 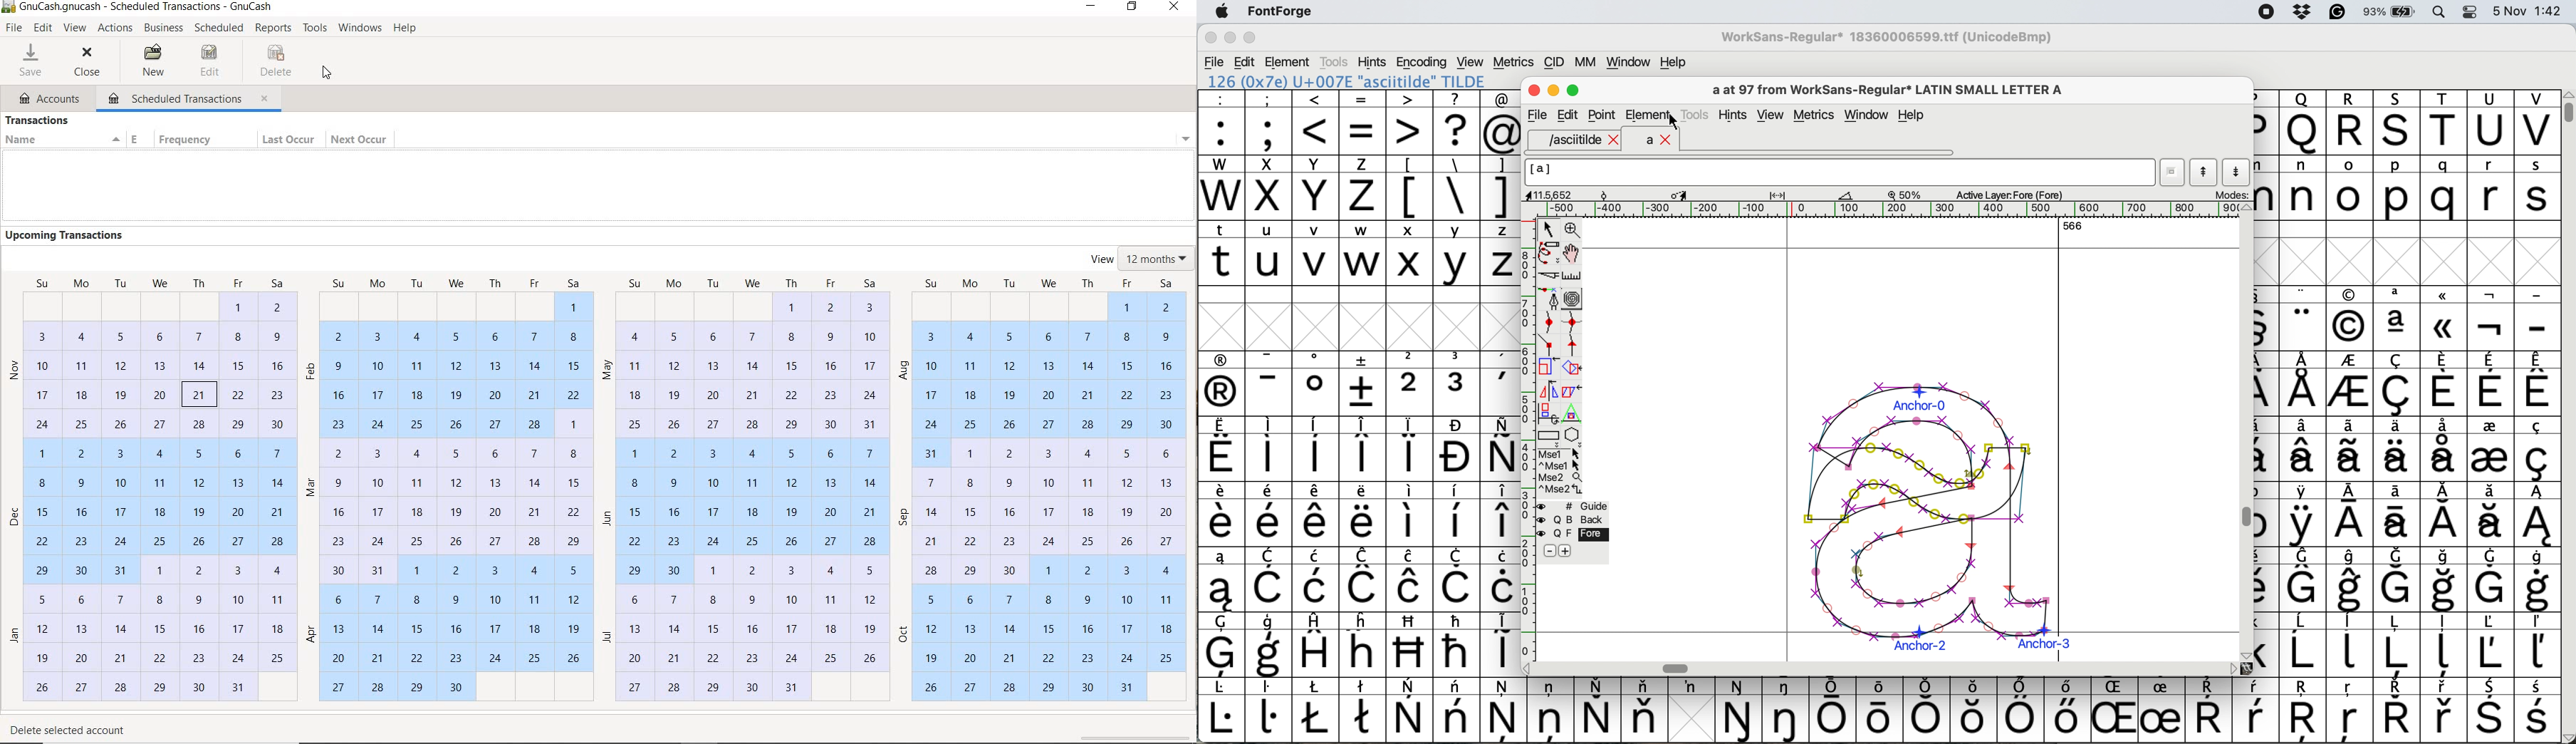 I want to click on element, so click(x=1289, y=61).